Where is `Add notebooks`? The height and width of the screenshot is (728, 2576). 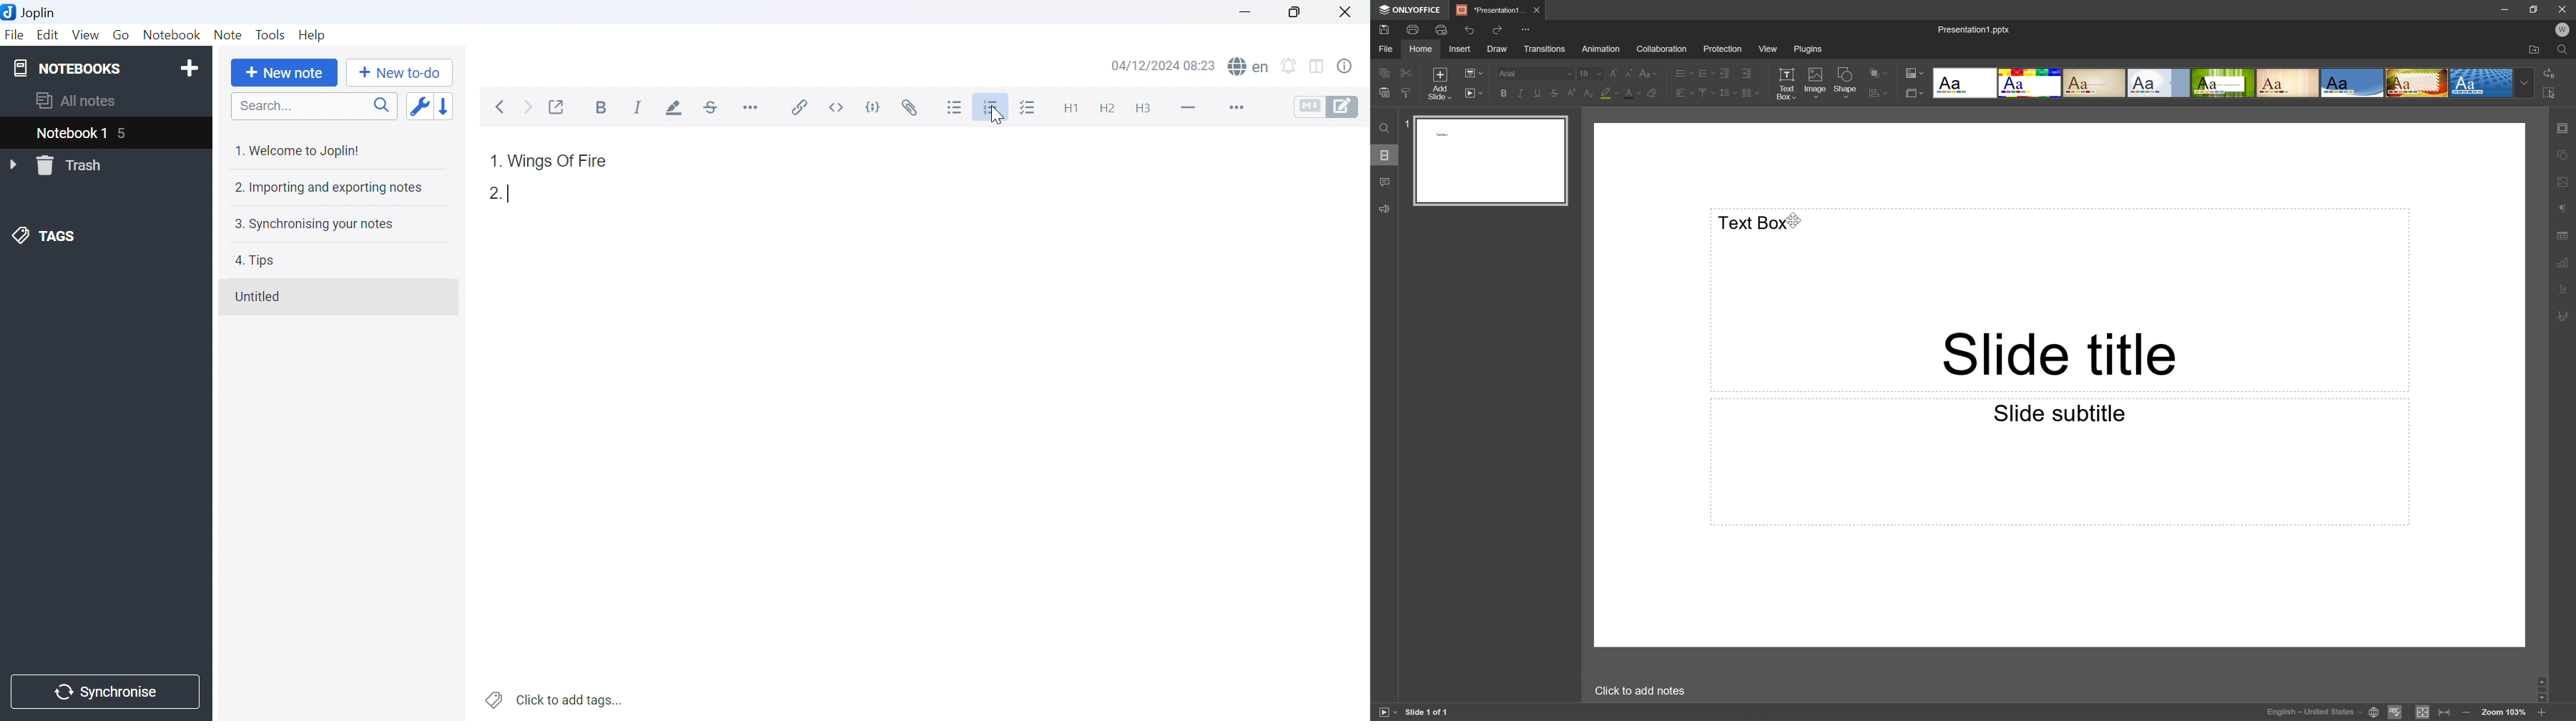
Add notebooks is located at coordinates (192, 67).